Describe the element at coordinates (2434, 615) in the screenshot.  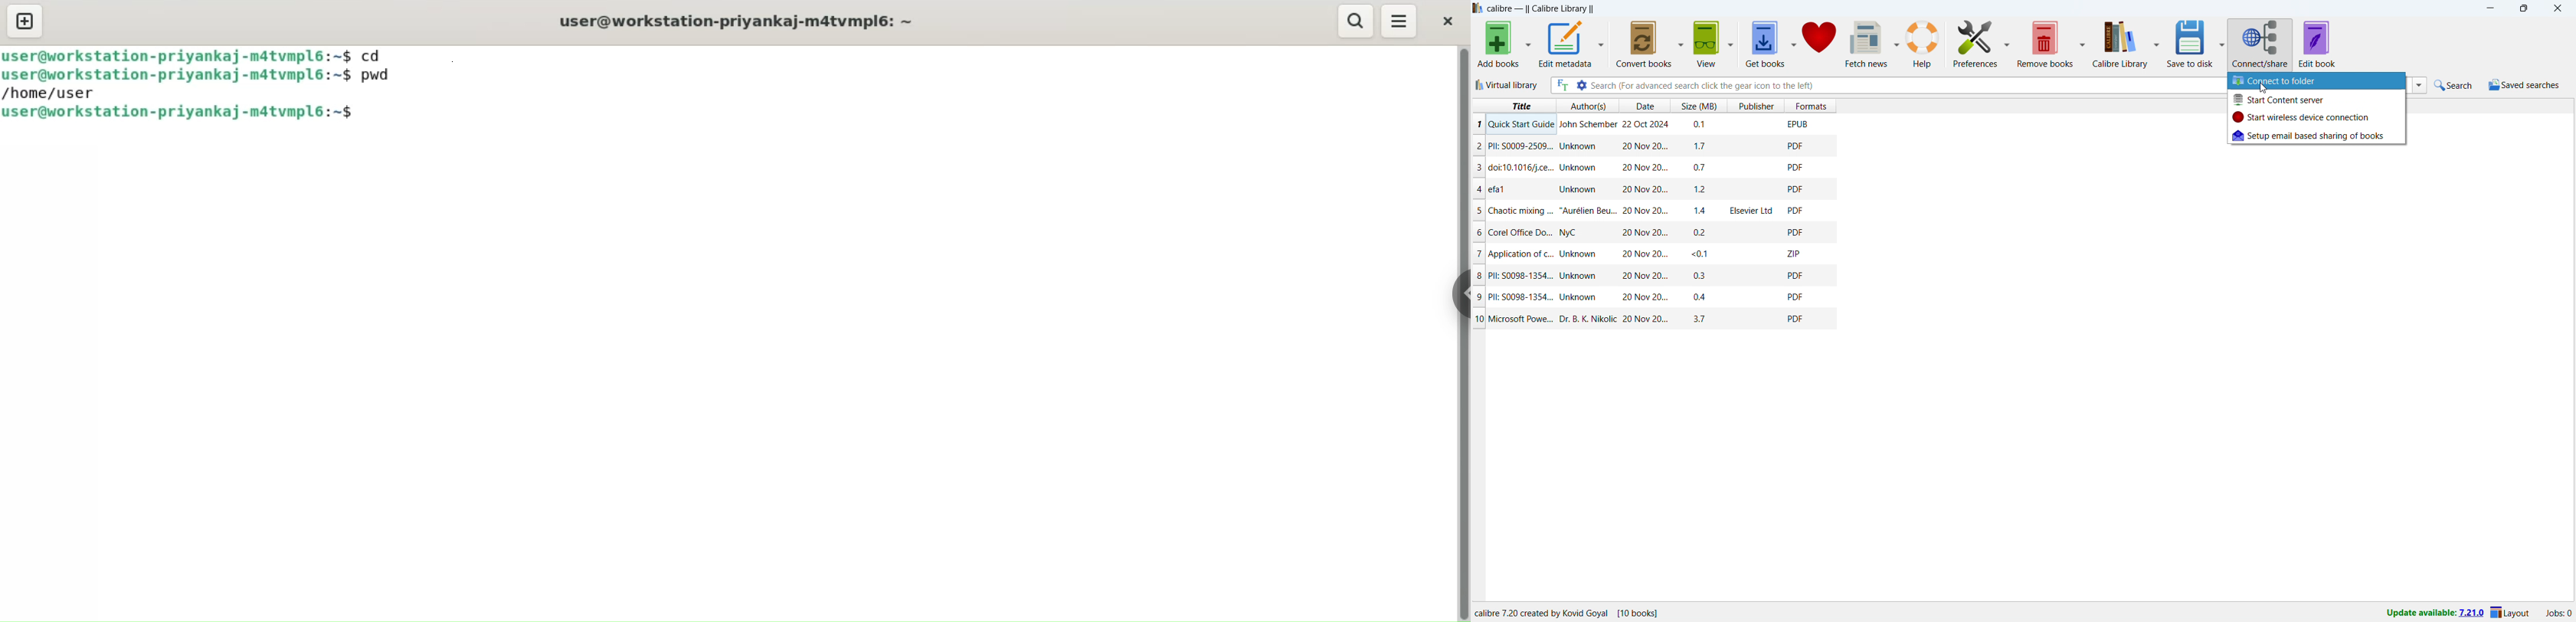
I see `update` at that location.